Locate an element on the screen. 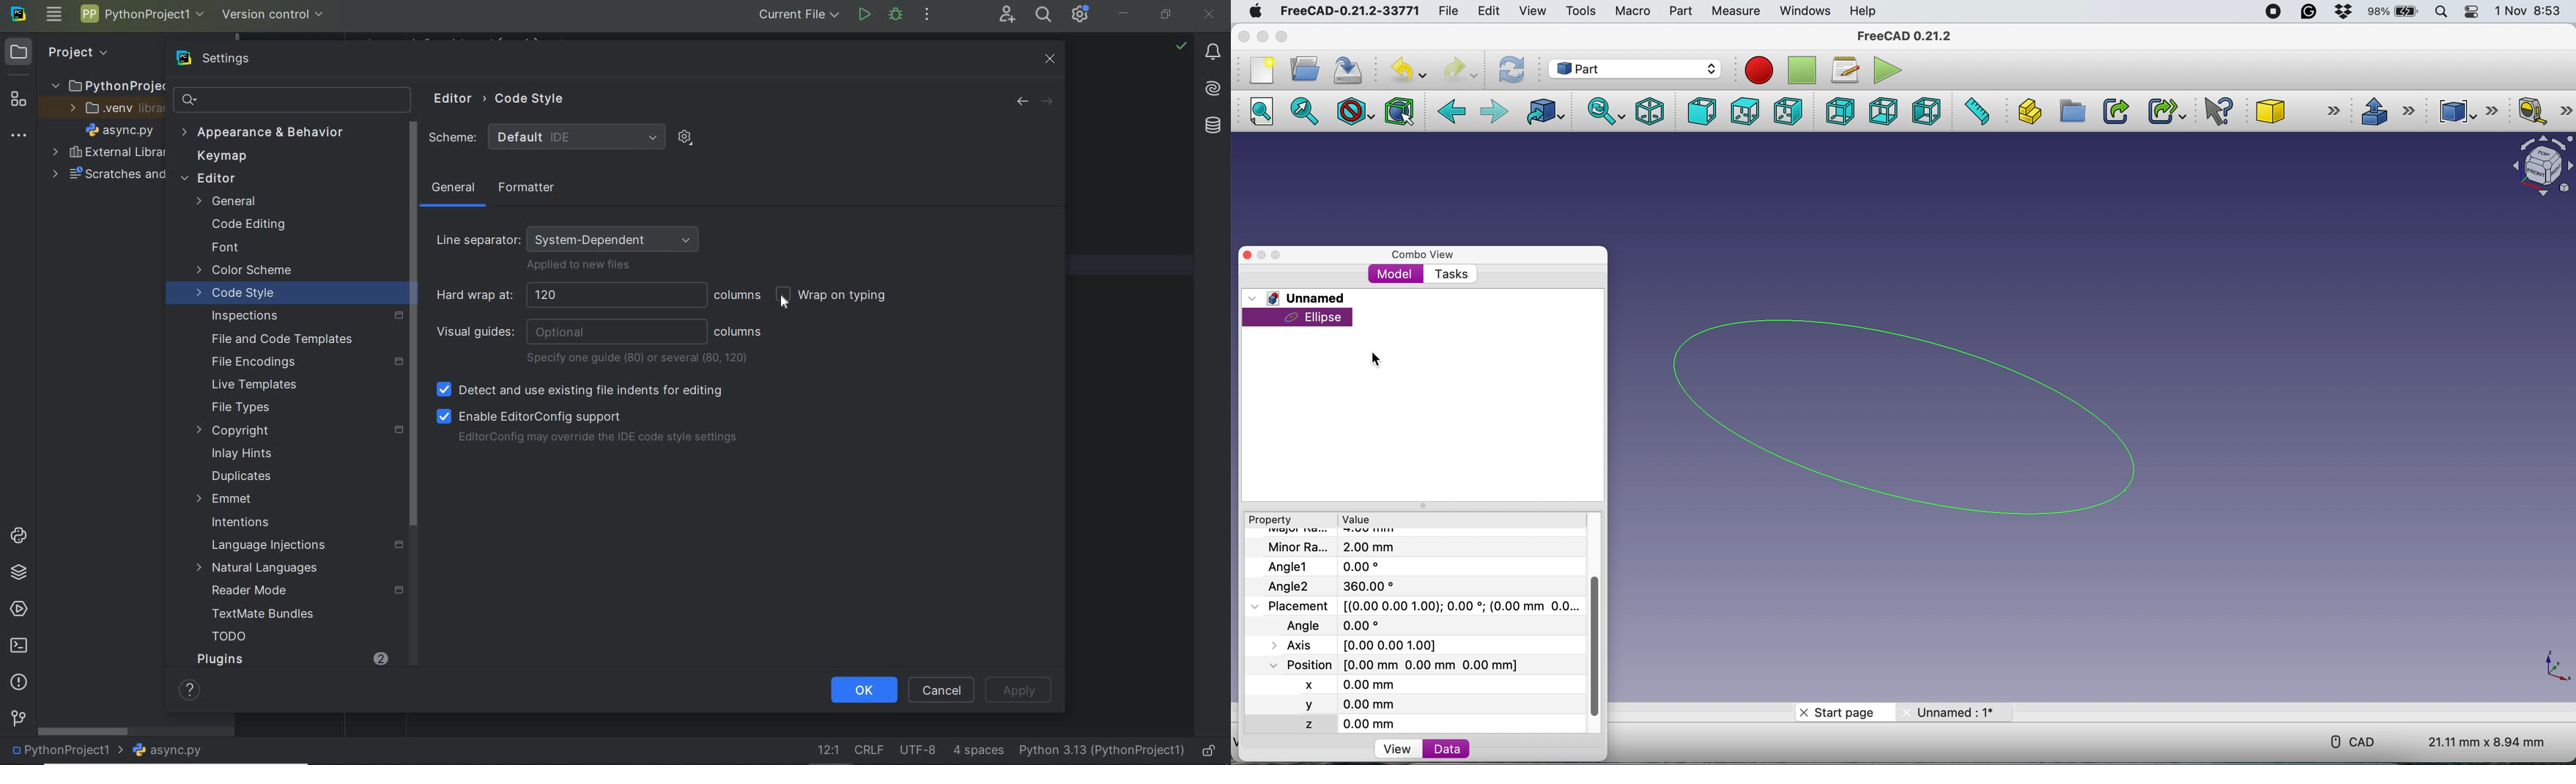 The height and width of the screenshot is (784, 2576). open is located at coordinates (1305, 68).